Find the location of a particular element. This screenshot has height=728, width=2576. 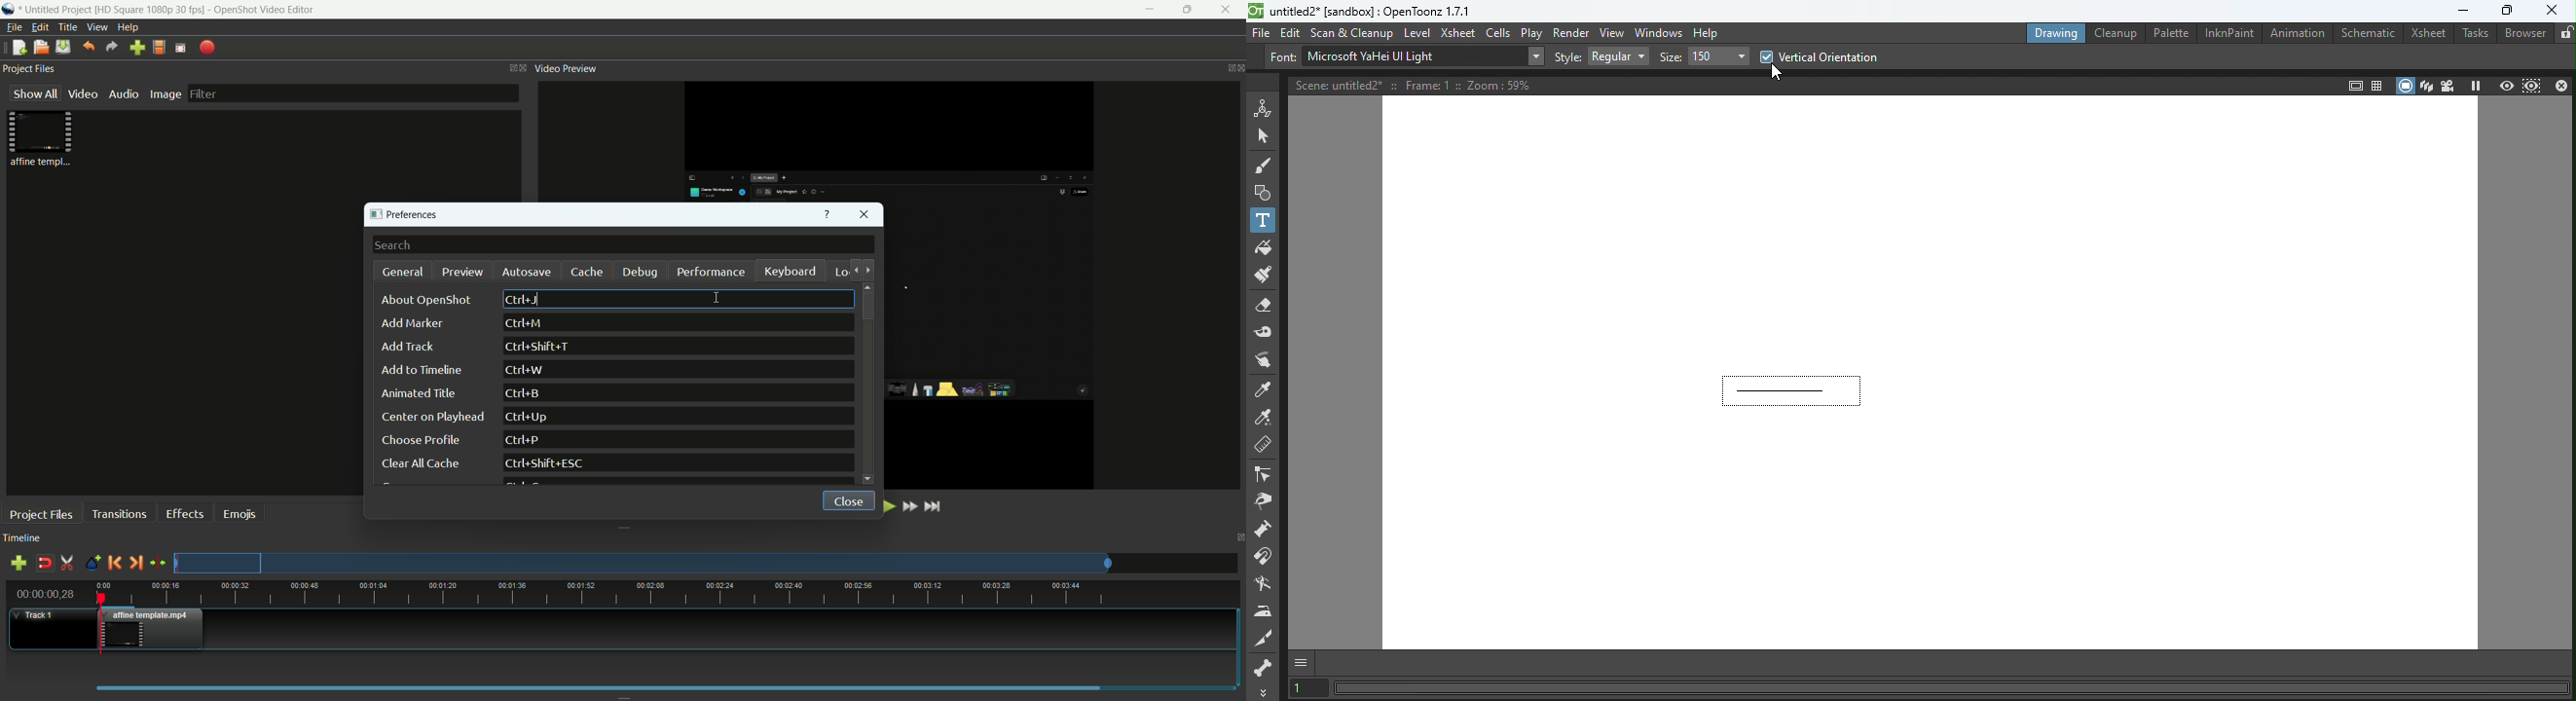

play or pause is located at coordinates (887, 506).